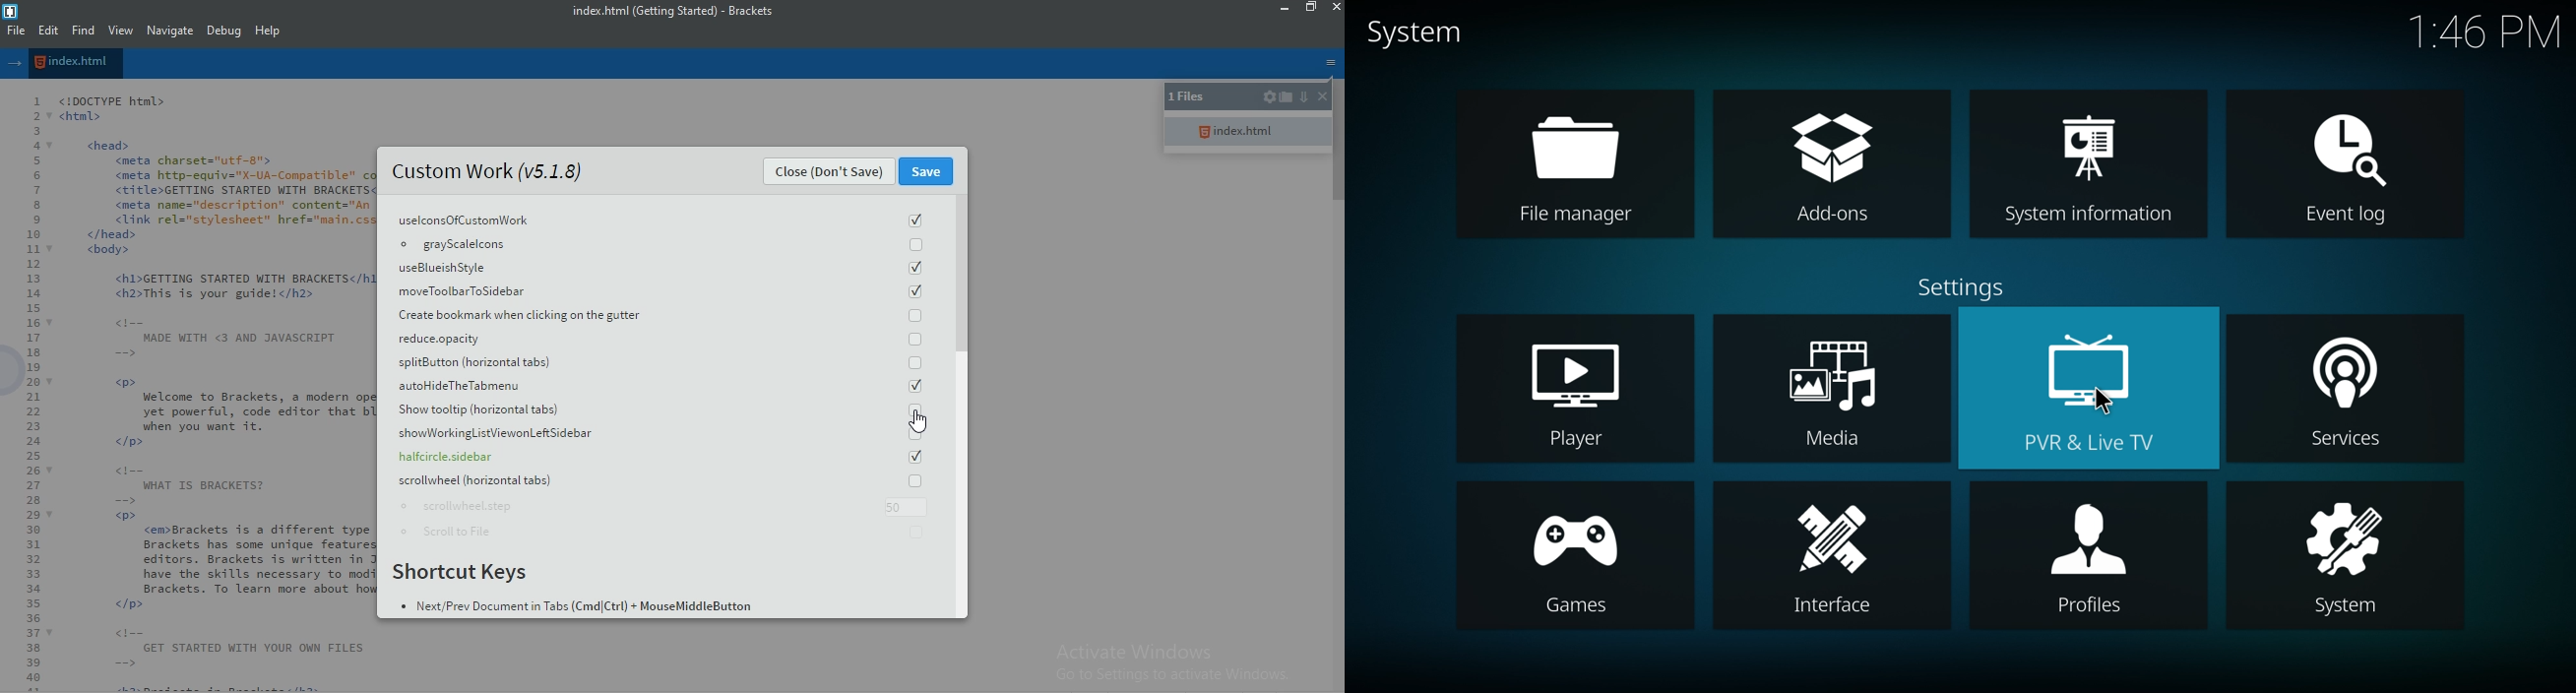  I want to click on help, so click(269, 32).